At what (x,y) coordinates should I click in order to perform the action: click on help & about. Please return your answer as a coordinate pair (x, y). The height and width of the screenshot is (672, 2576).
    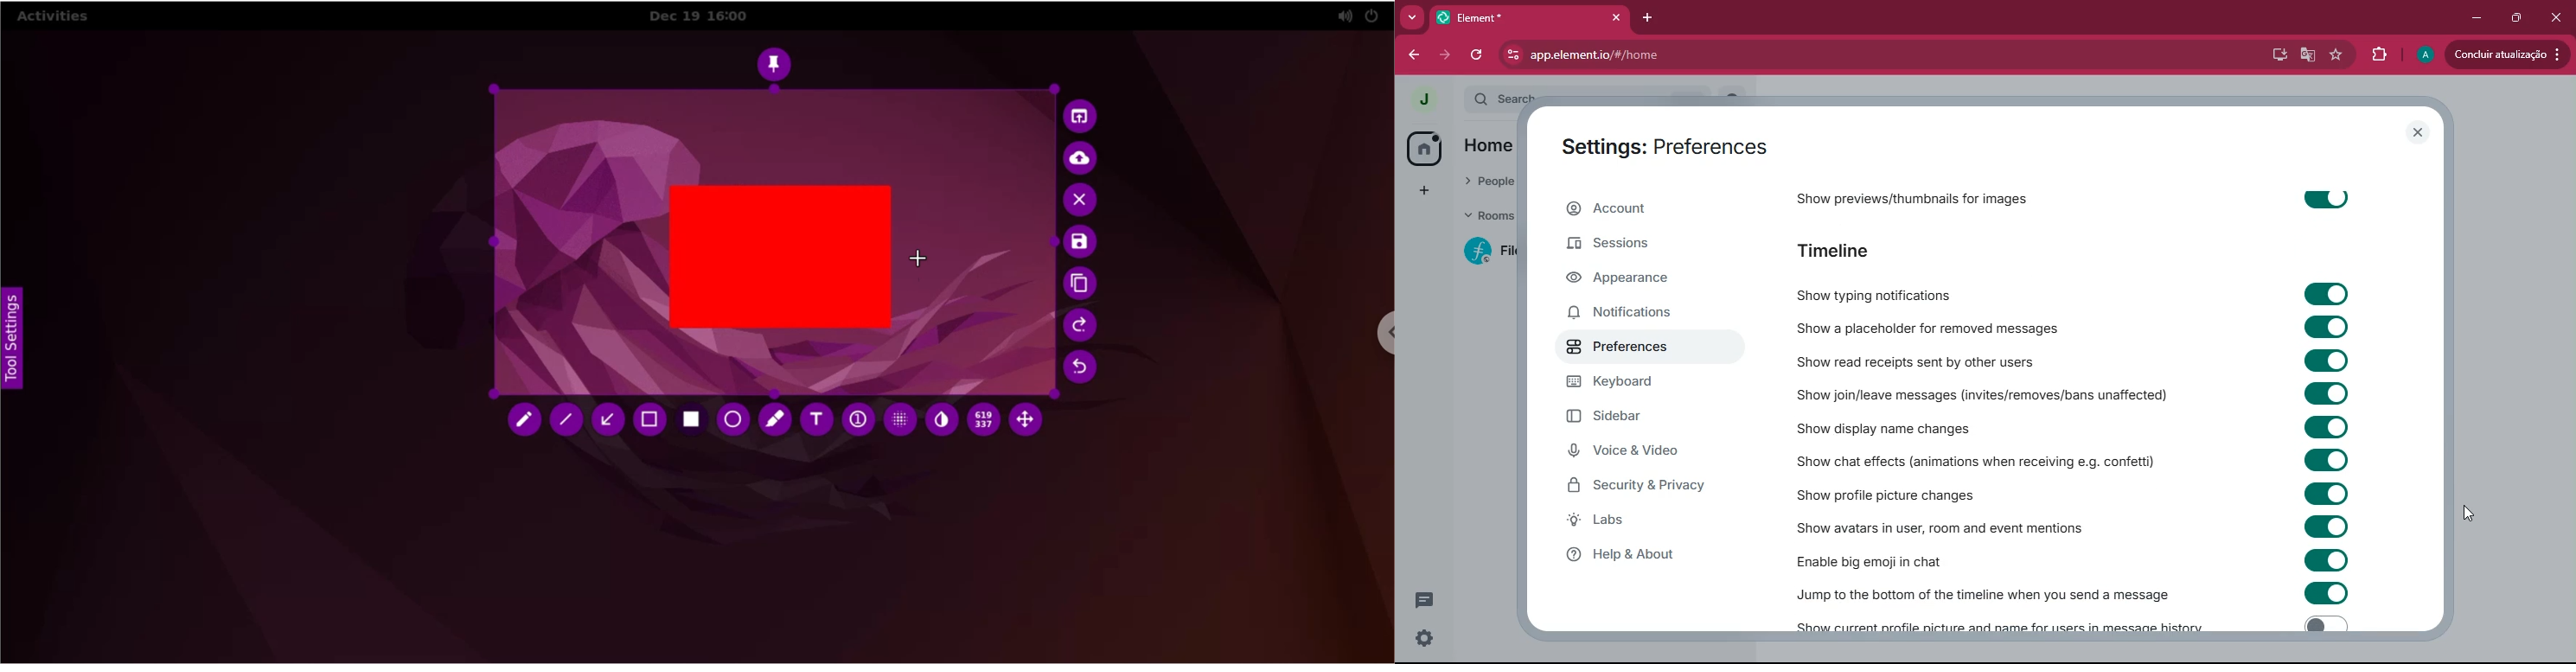
    Looking at the image, I should click on (1652, 554).